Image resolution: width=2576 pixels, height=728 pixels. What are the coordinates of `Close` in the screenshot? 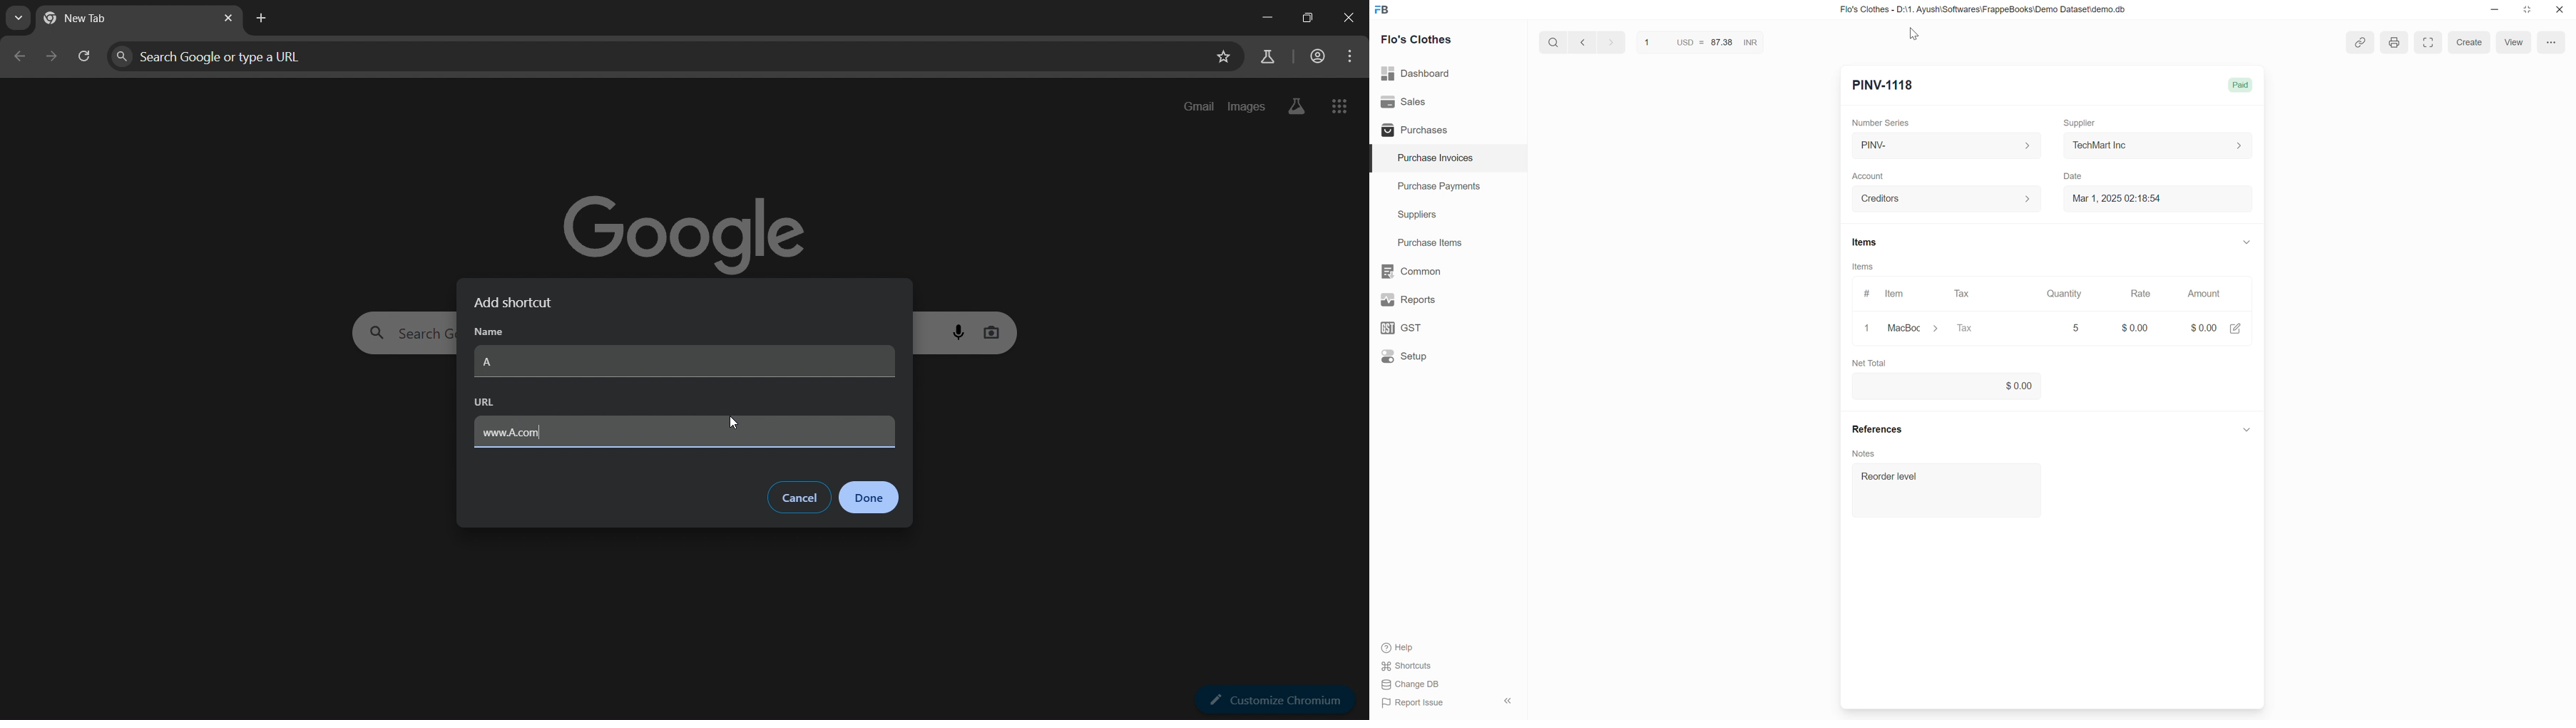 It's located at (2560, 9).